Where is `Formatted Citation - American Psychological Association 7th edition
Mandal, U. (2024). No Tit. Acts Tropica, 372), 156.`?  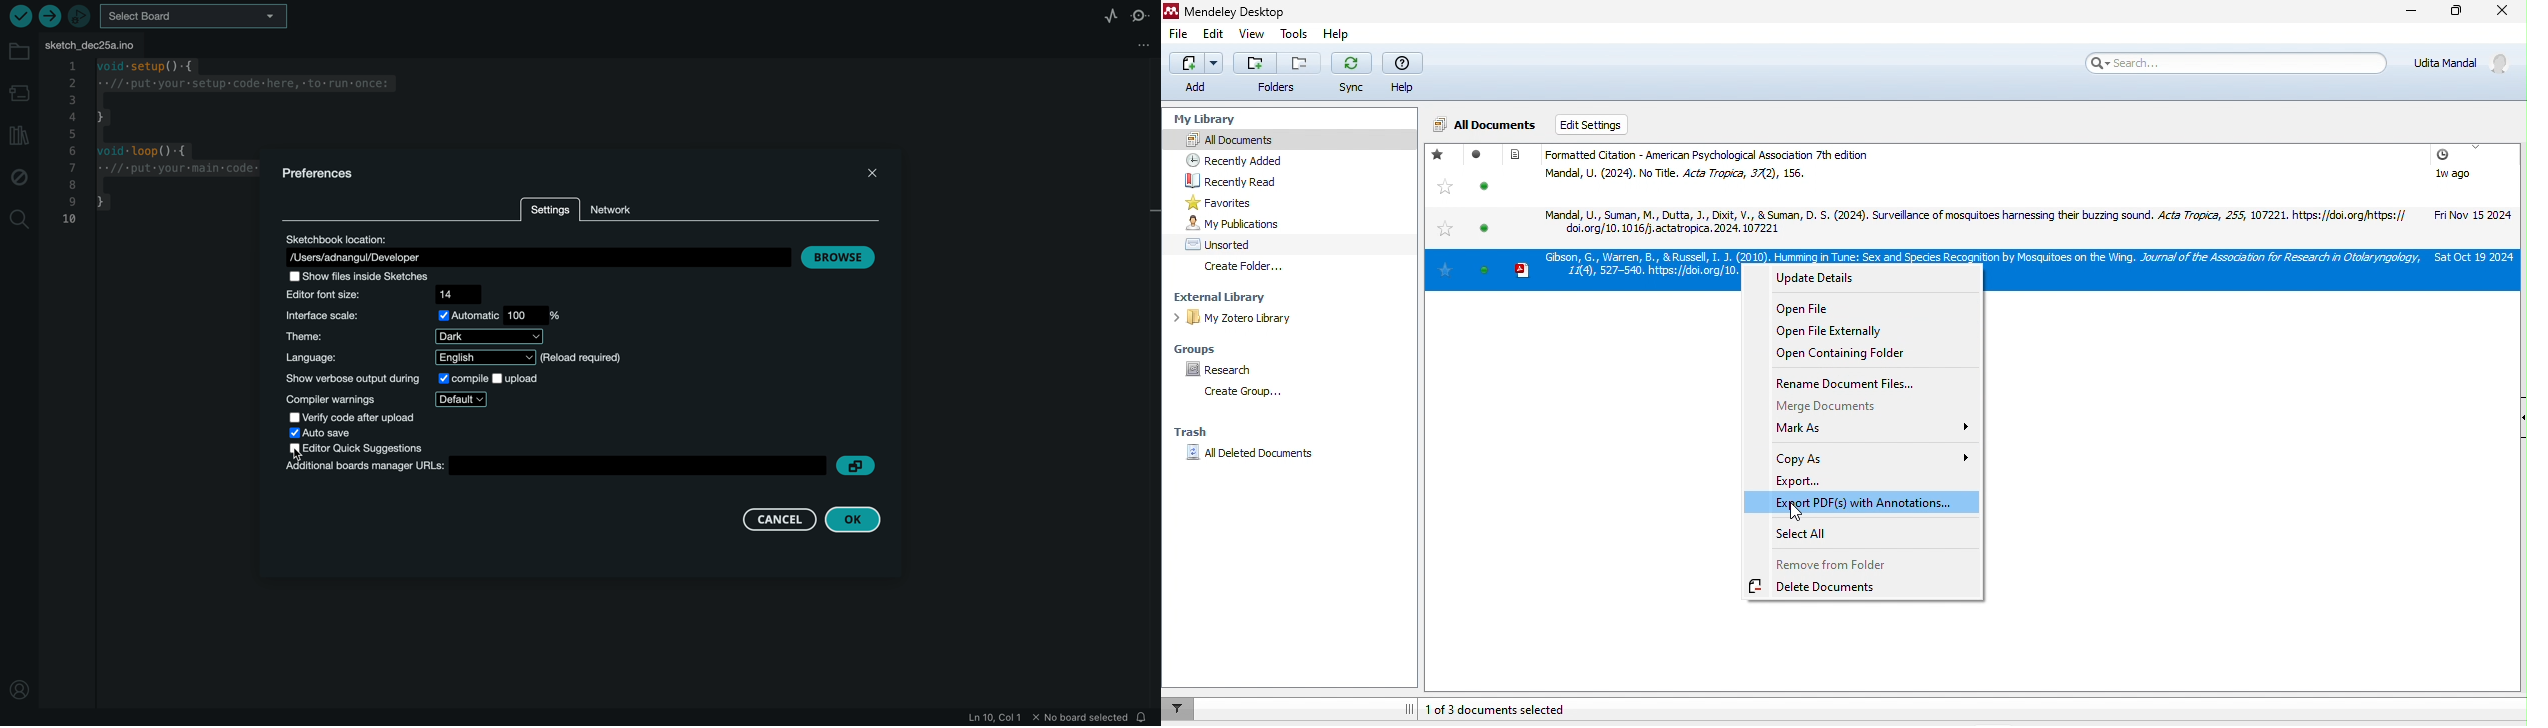 Formatted Citation - American Psychological Association 7th edition
Mandal, U. (2024). No Tit. Acts Tropica, 372), 156. is located at coordinates (1837, 166).